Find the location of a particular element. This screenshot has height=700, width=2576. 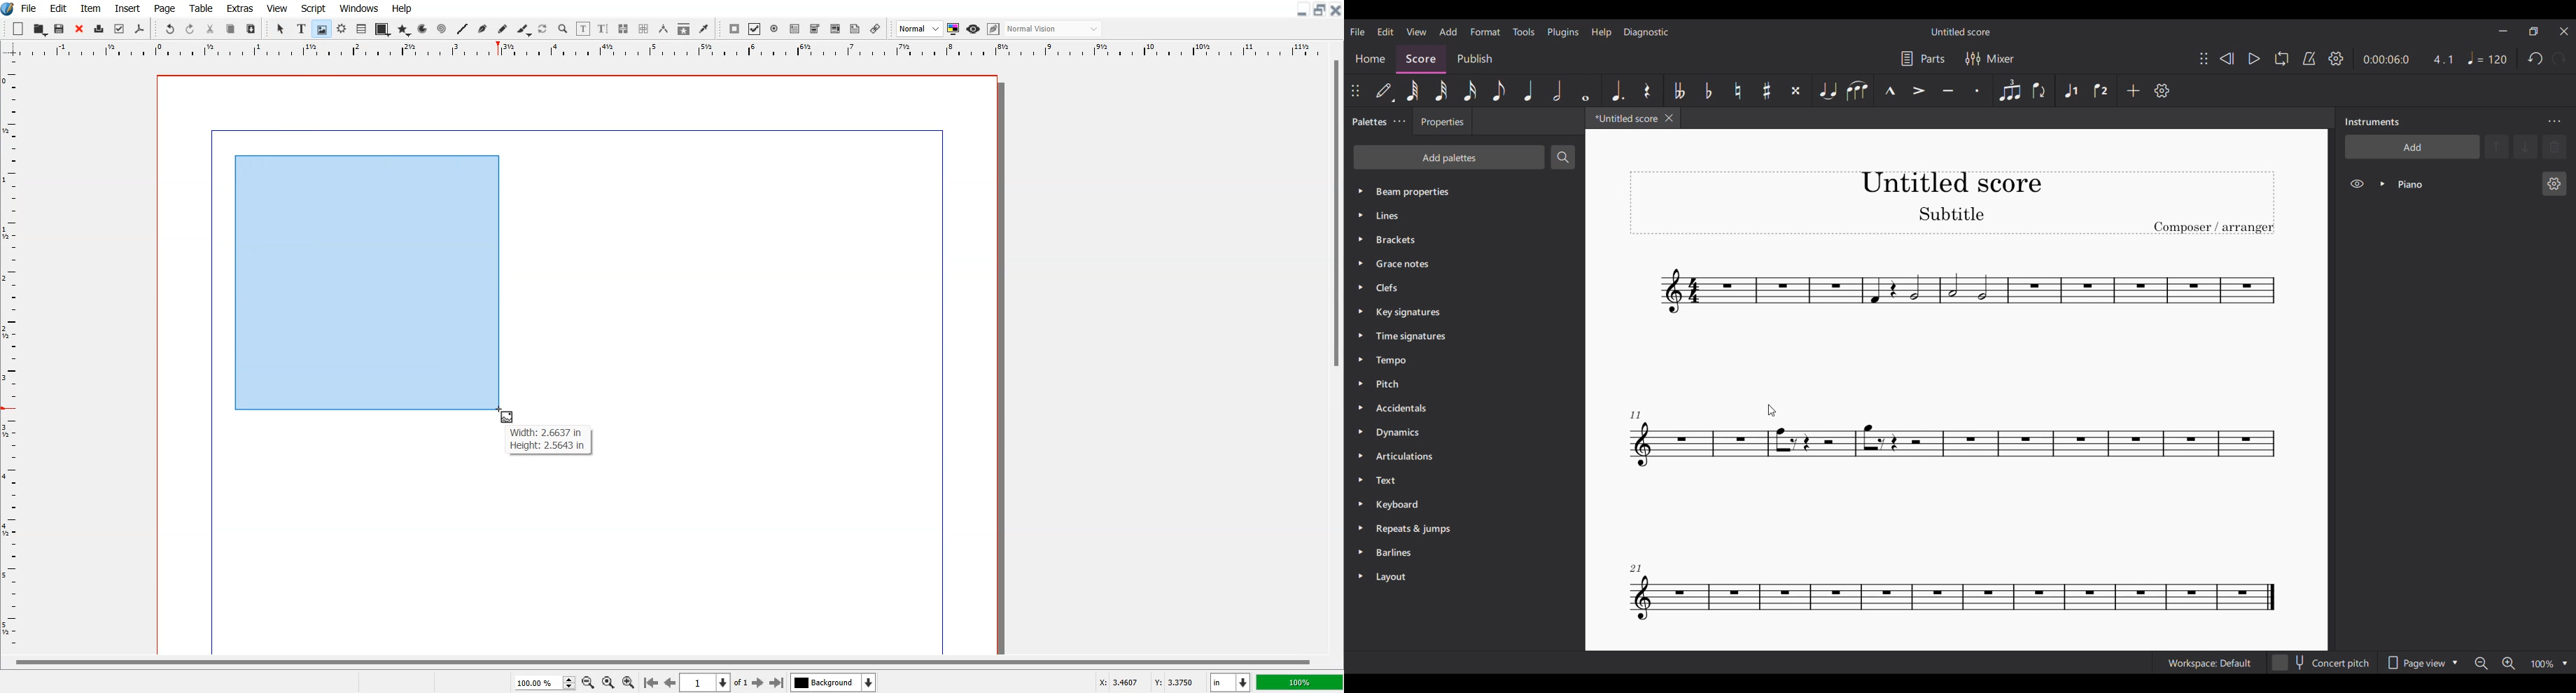

Grace notes is located at coordinates (1463, 261).